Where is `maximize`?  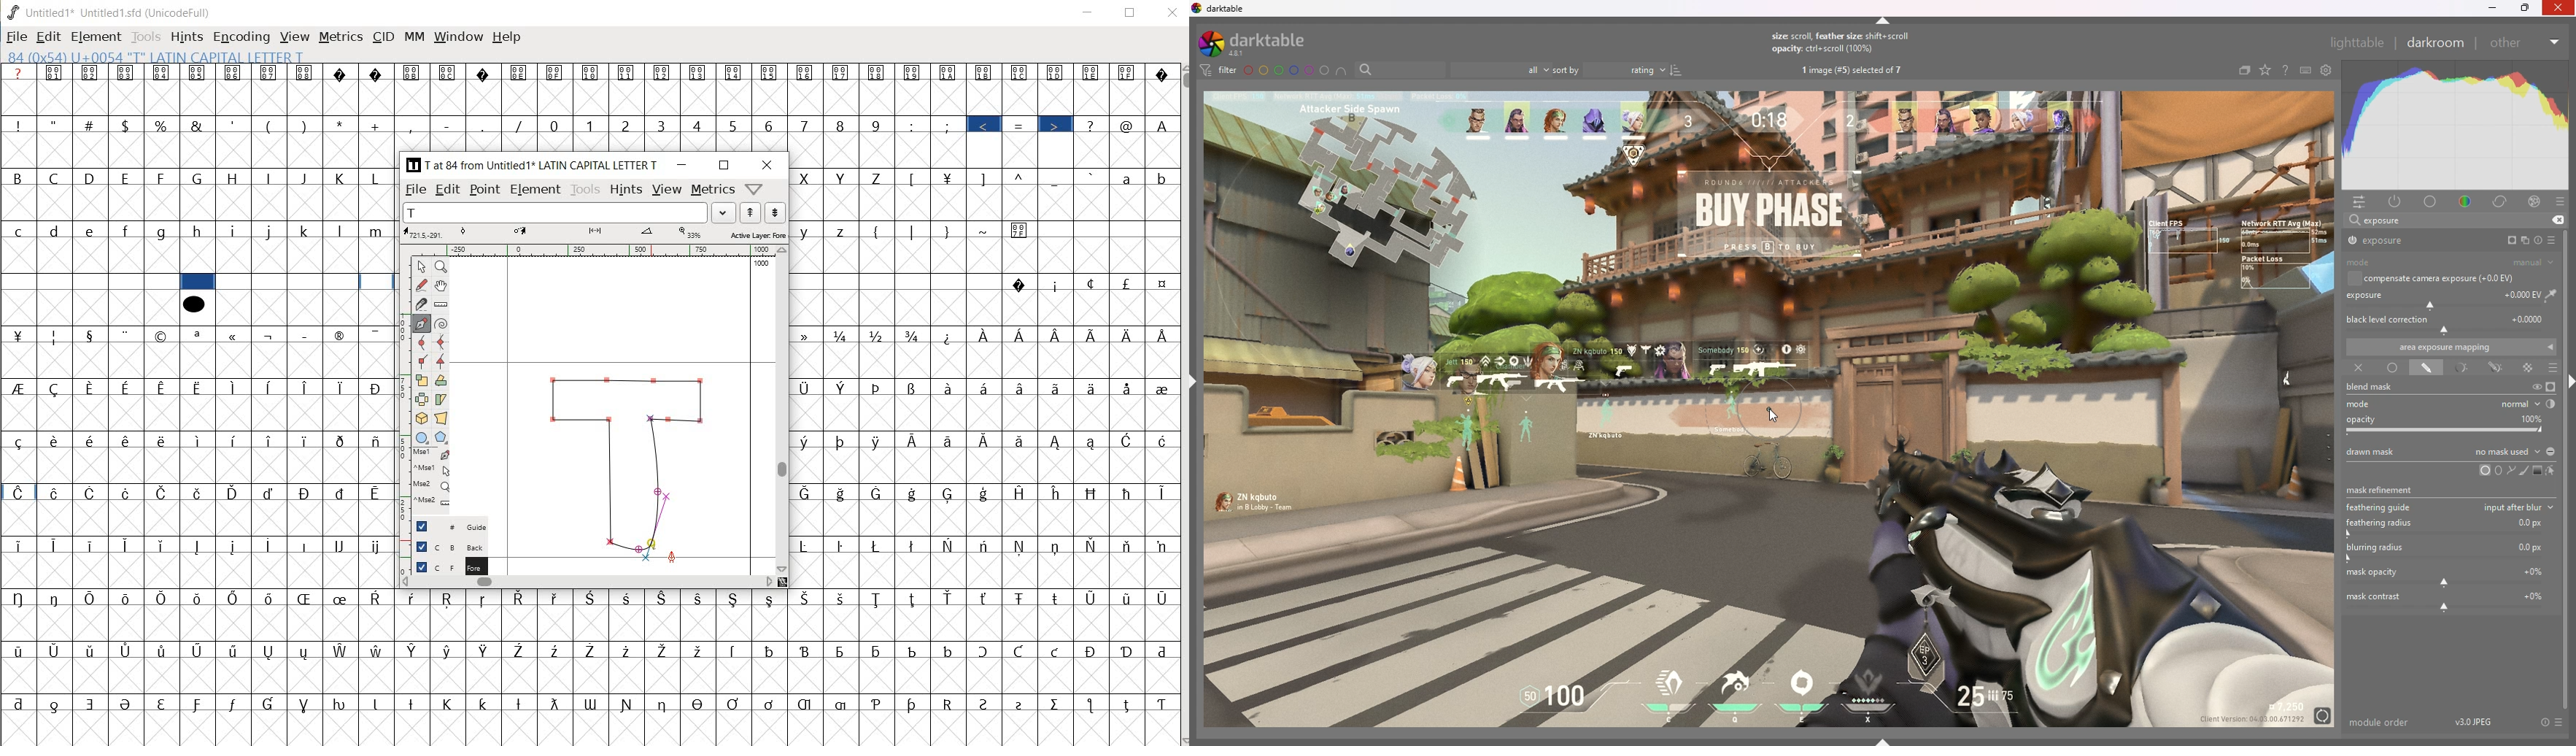 maximize is located at coordinates (1131, 12).